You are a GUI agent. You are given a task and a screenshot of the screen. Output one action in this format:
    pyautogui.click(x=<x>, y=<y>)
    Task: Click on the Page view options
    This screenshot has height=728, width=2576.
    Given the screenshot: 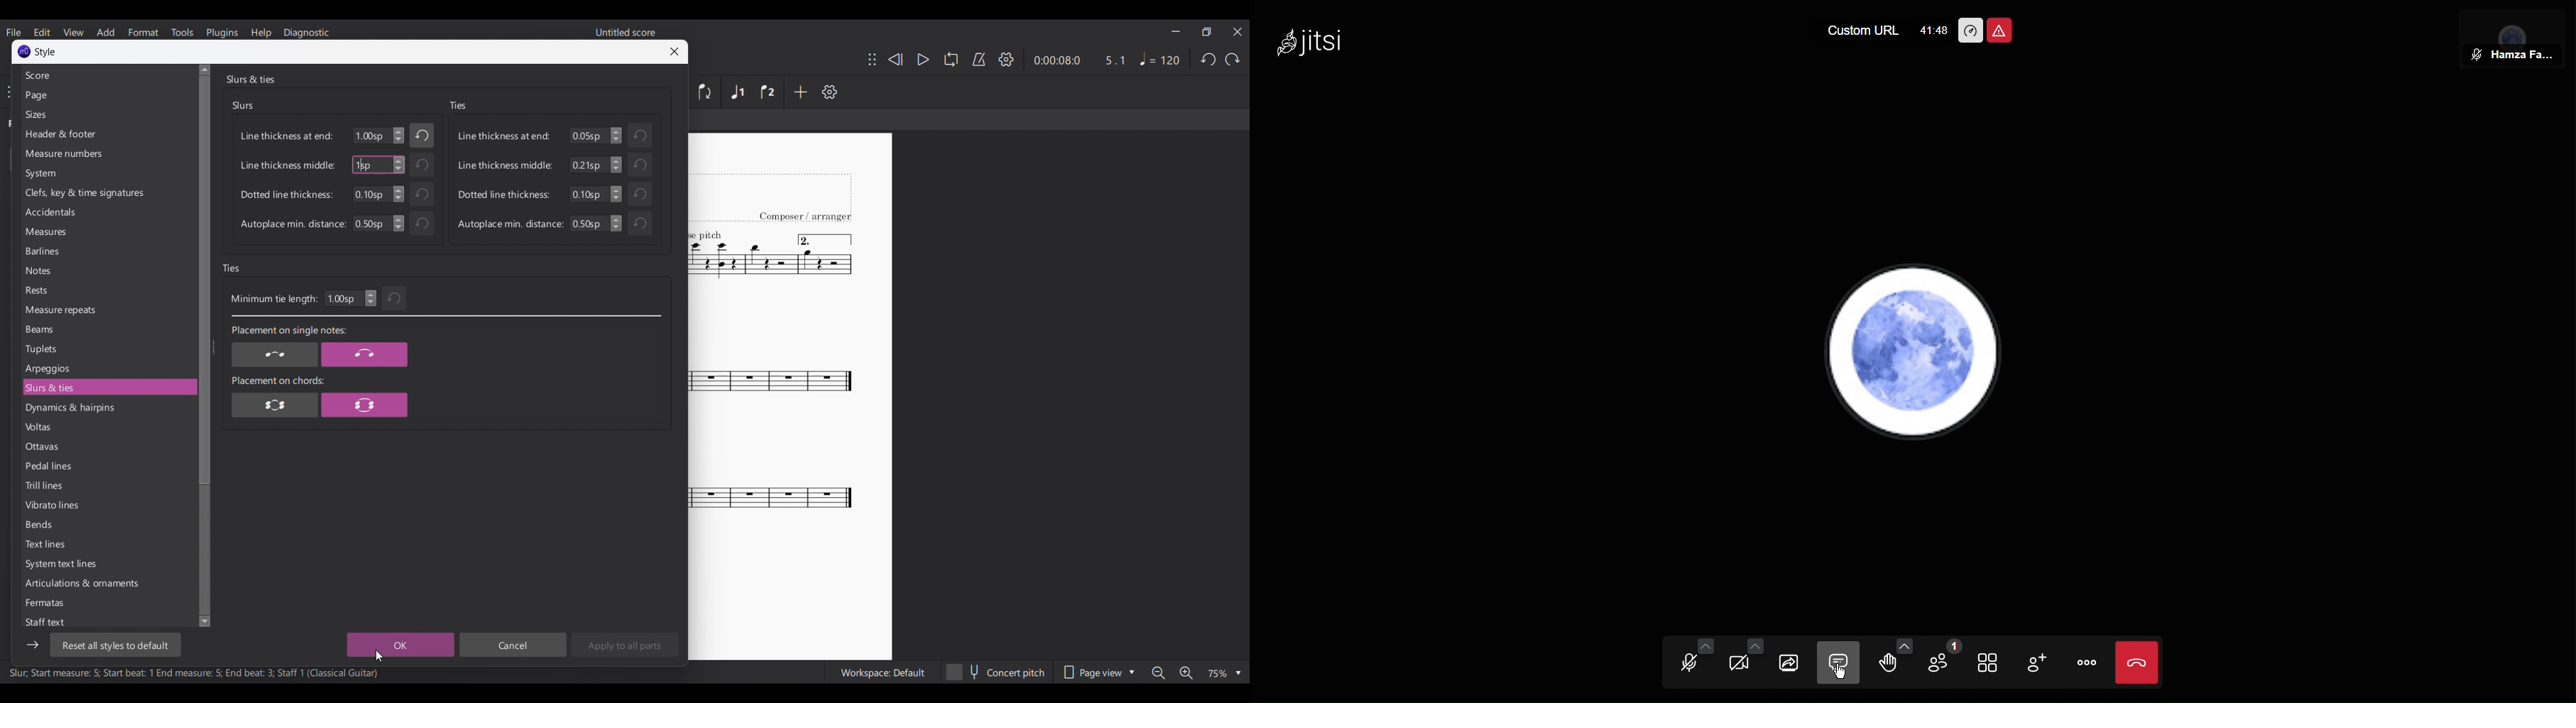 What is the action you would take?
    pyautogui.click(x=1097, y=672)
    